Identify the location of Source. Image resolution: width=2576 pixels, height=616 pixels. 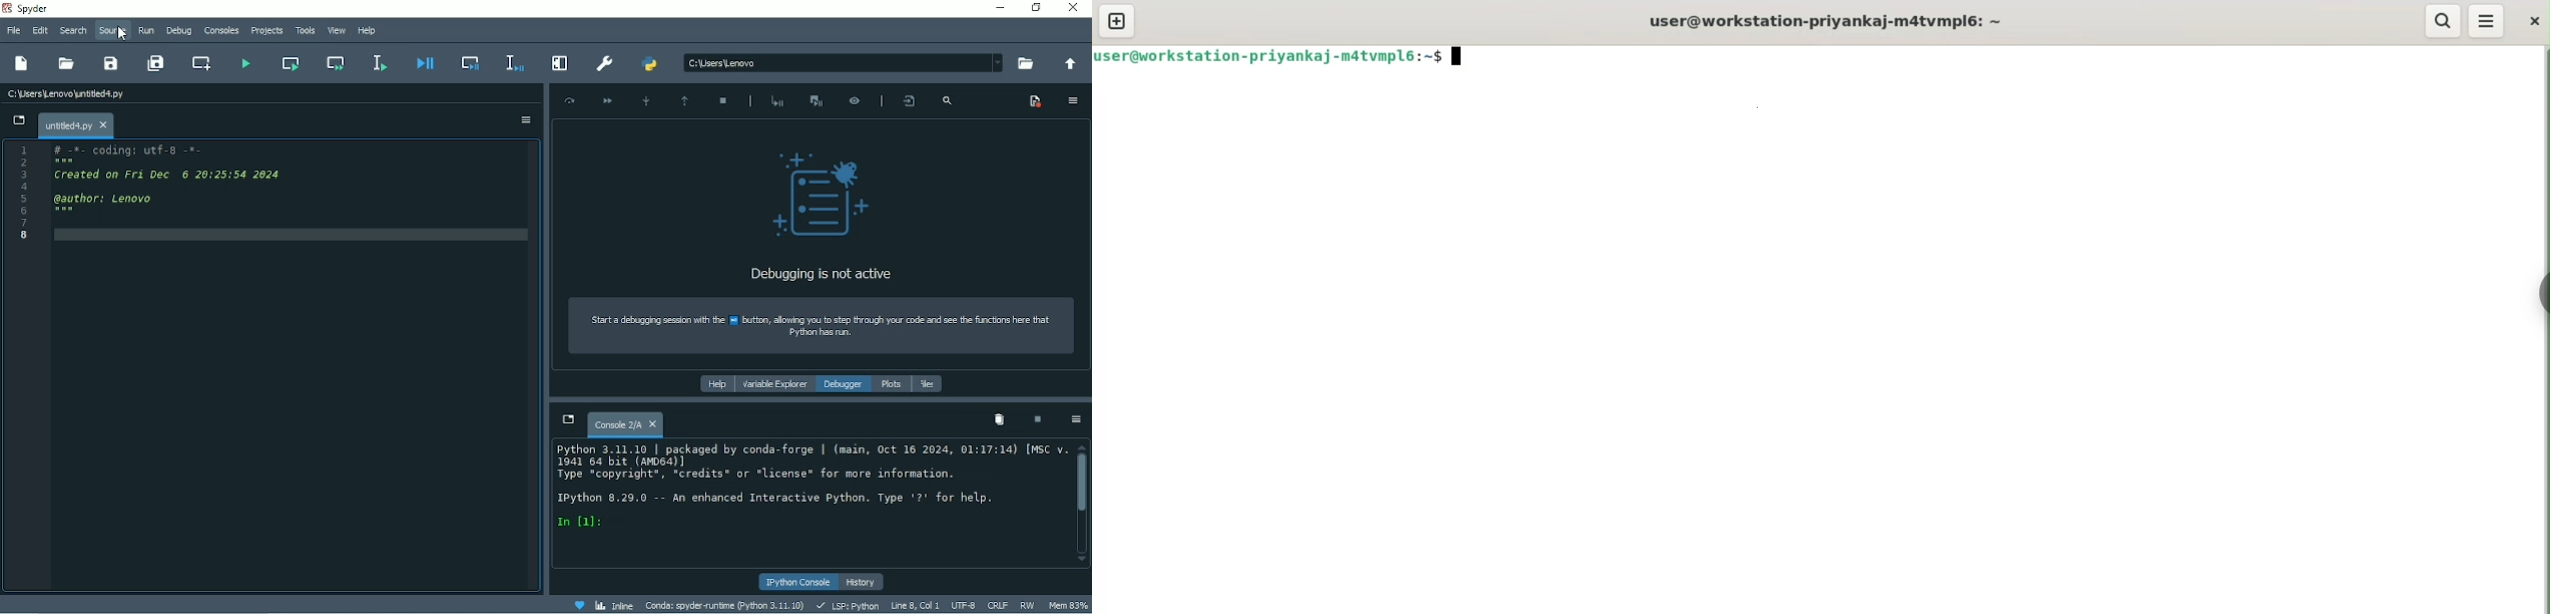
(112, 30).